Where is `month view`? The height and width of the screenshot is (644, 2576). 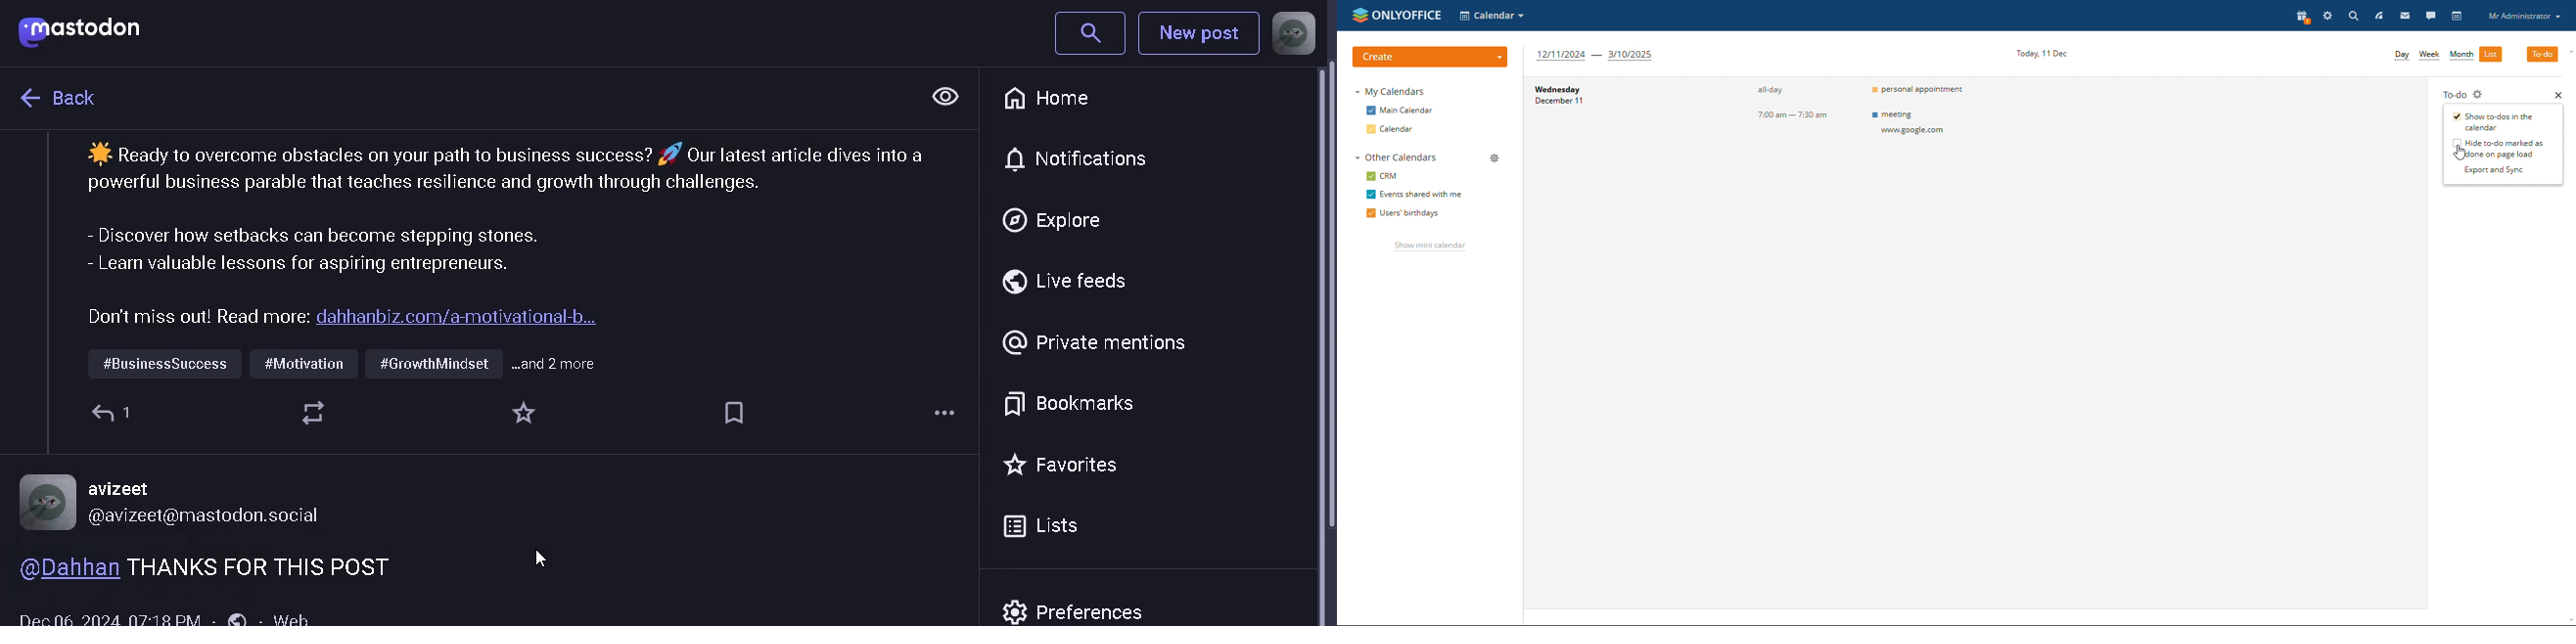
month view is located at coordinates (2462, 56).